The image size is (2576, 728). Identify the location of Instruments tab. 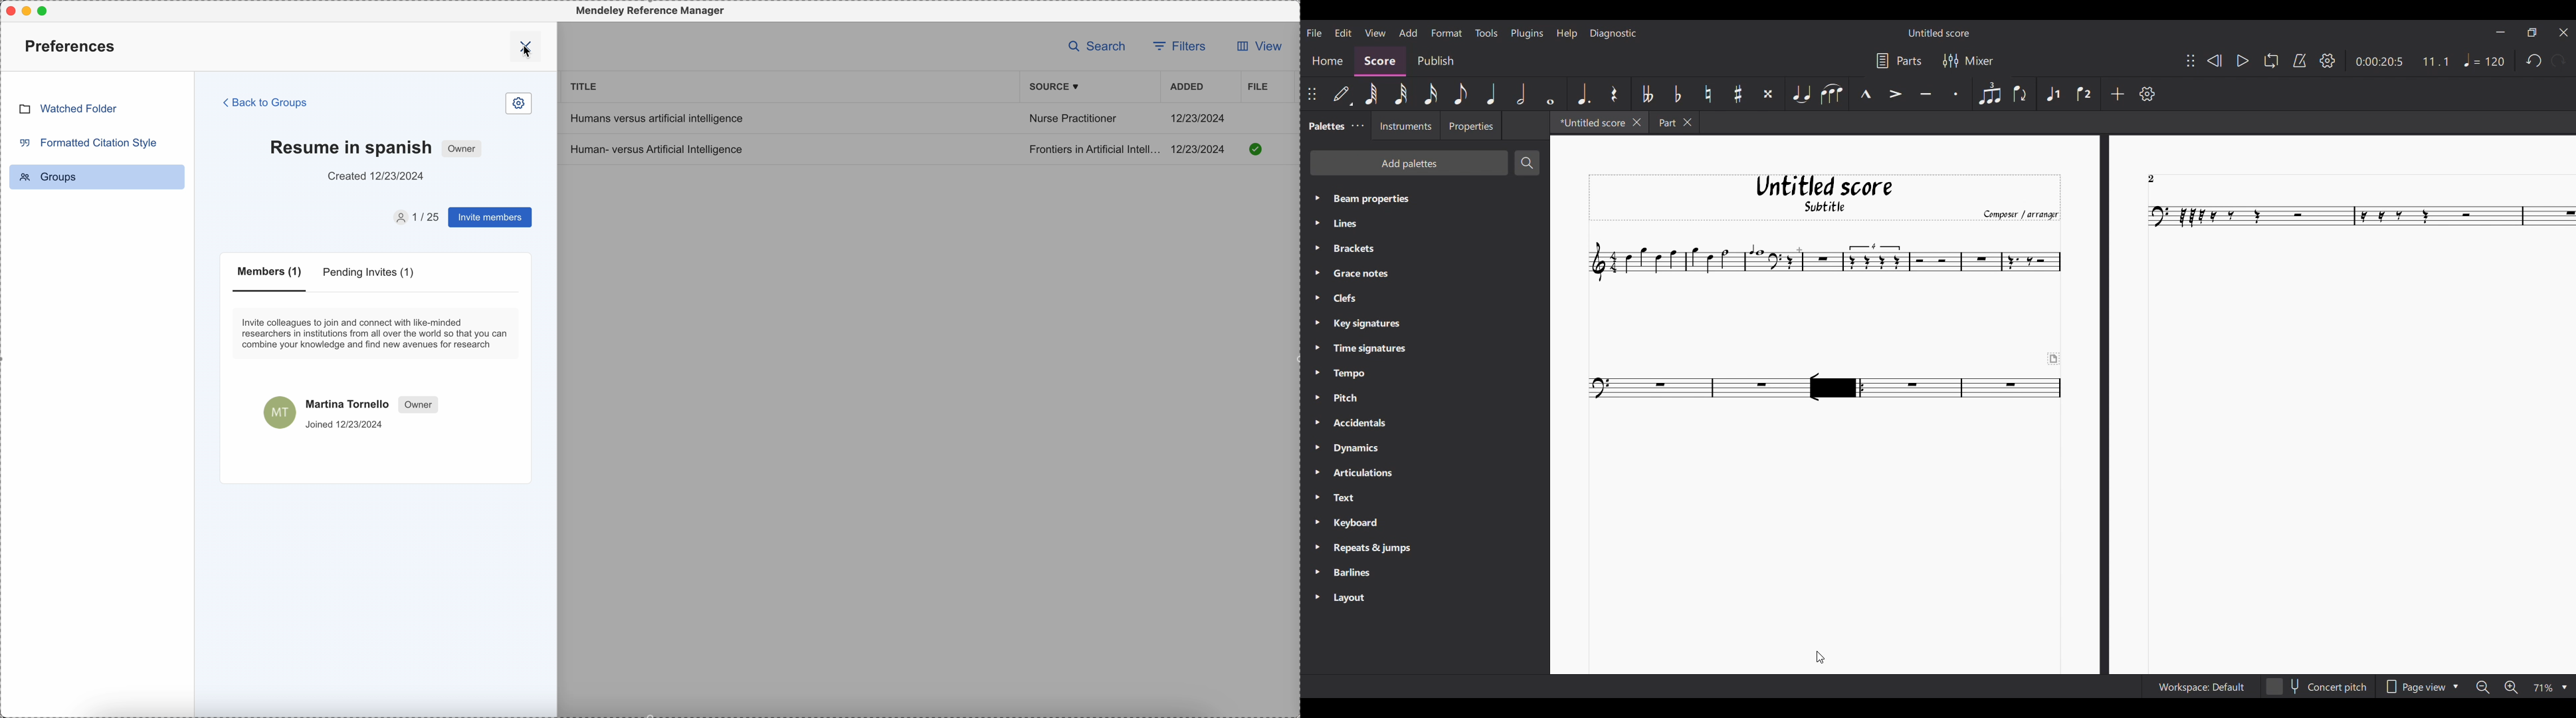
(1405, 126).